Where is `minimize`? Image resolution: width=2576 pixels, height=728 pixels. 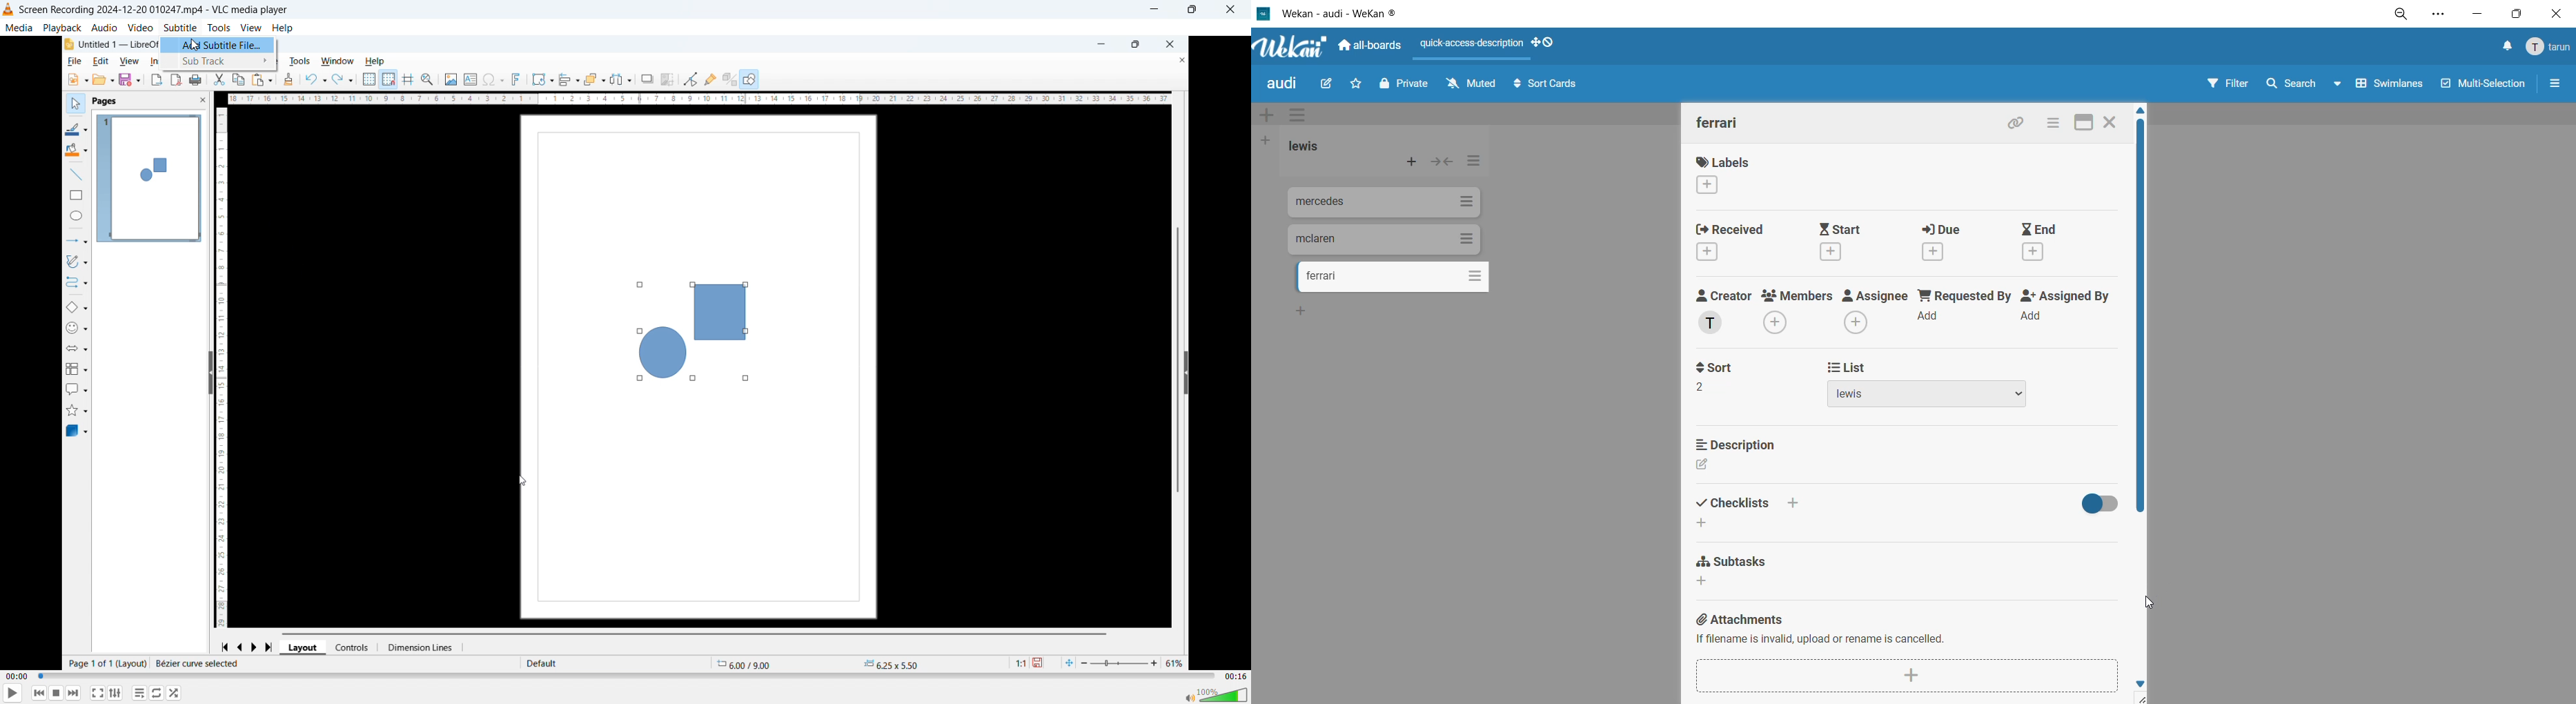
minimize is located at coordinates (1098, 43).